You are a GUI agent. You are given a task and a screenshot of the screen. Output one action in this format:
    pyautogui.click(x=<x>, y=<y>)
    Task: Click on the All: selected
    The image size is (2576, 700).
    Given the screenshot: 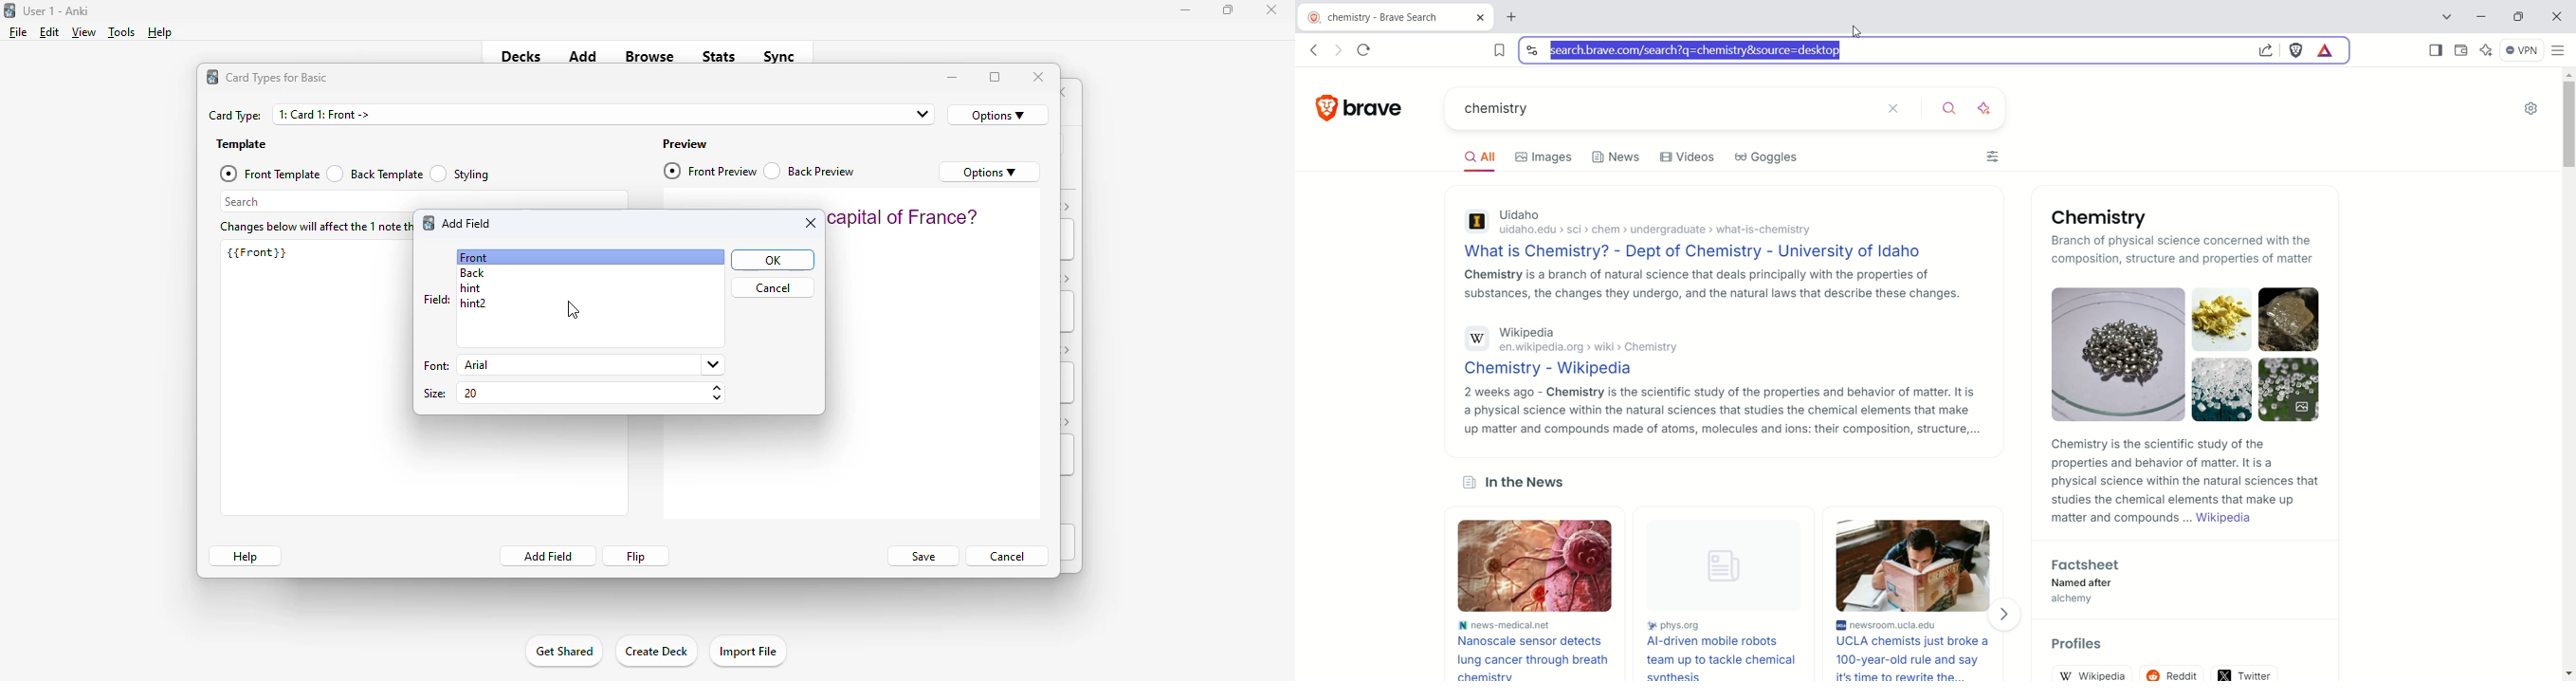 What is the action you would take?
    pyautogui.click(x=1477, y=156)
    